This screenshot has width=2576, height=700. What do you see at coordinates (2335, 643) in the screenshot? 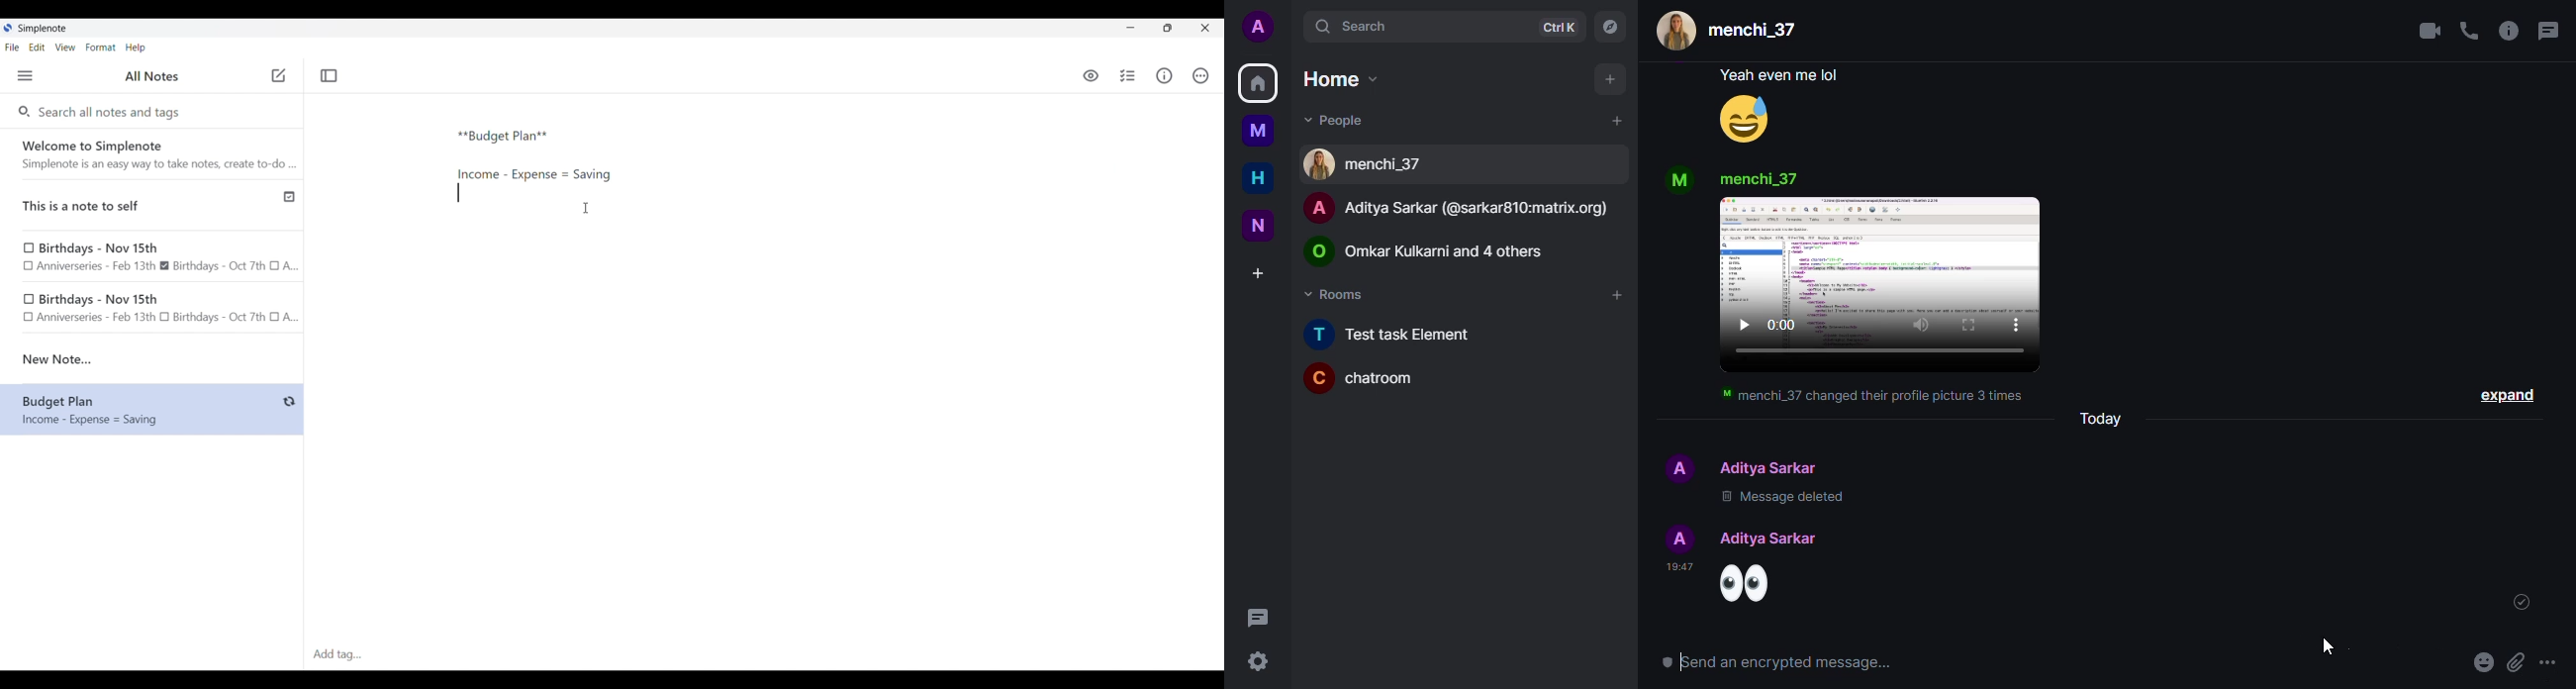
I see `cursor` at bounding box center [2335, 643].